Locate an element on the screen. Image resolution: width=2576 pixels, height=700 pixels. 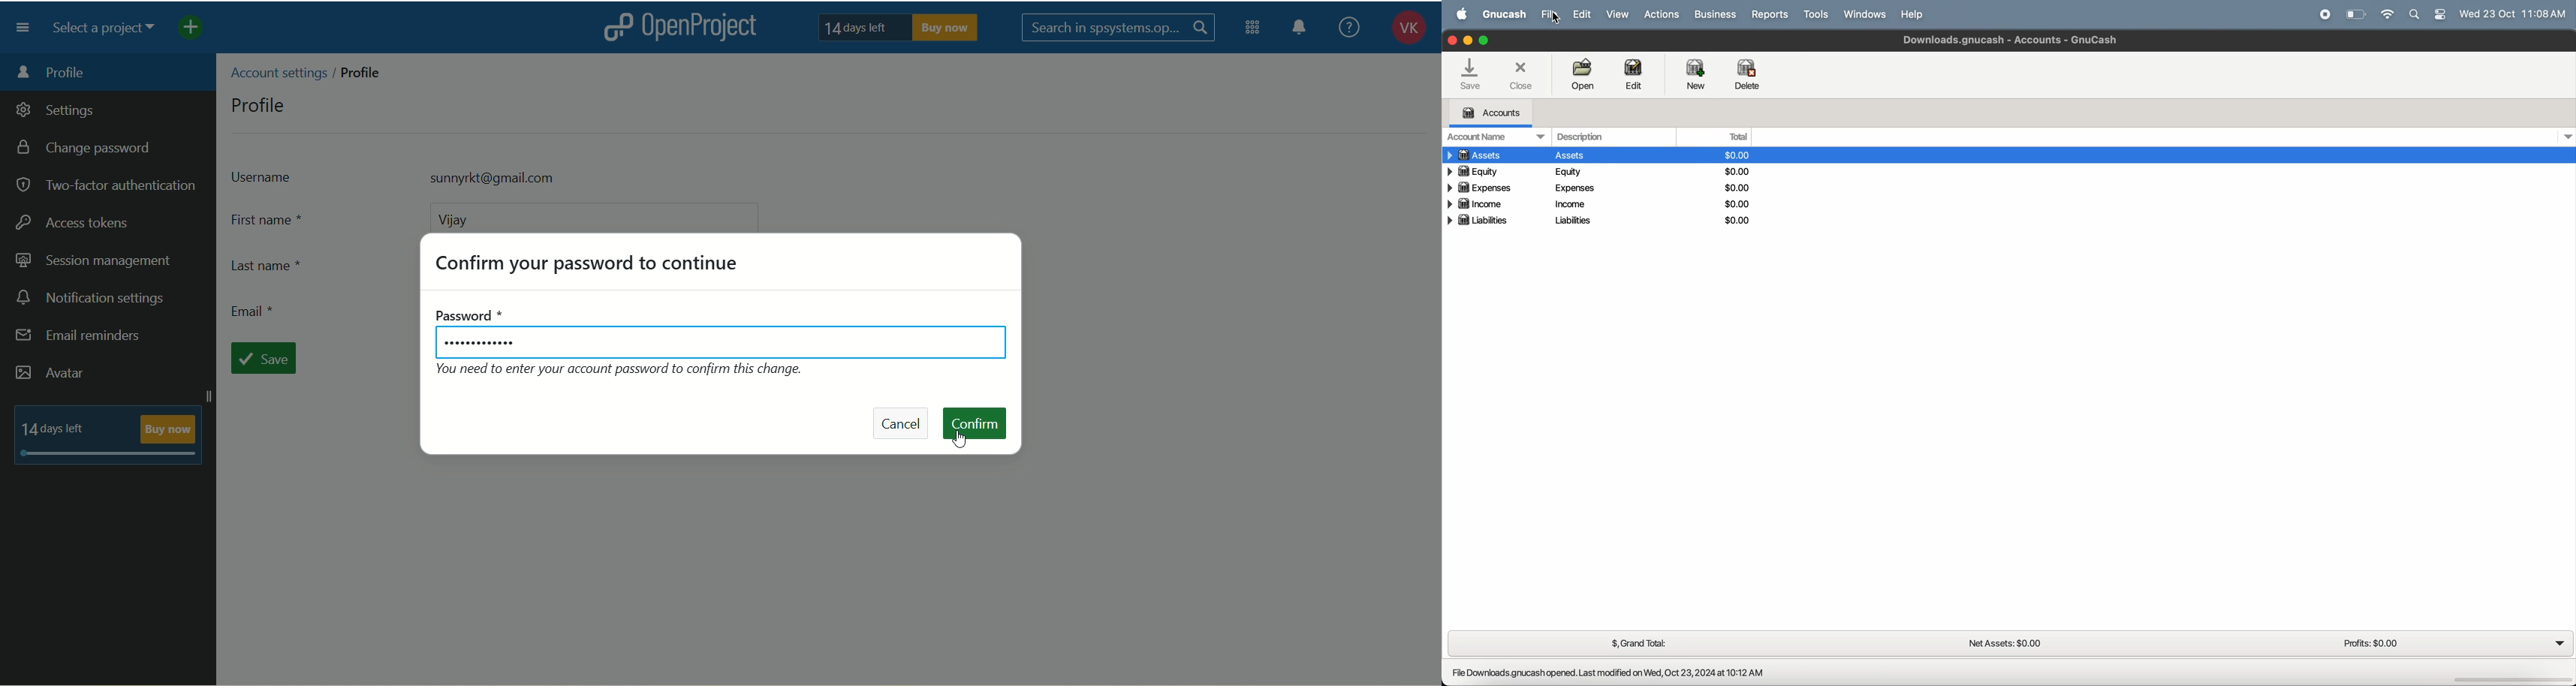
business is located at coordinates (1713, 15).